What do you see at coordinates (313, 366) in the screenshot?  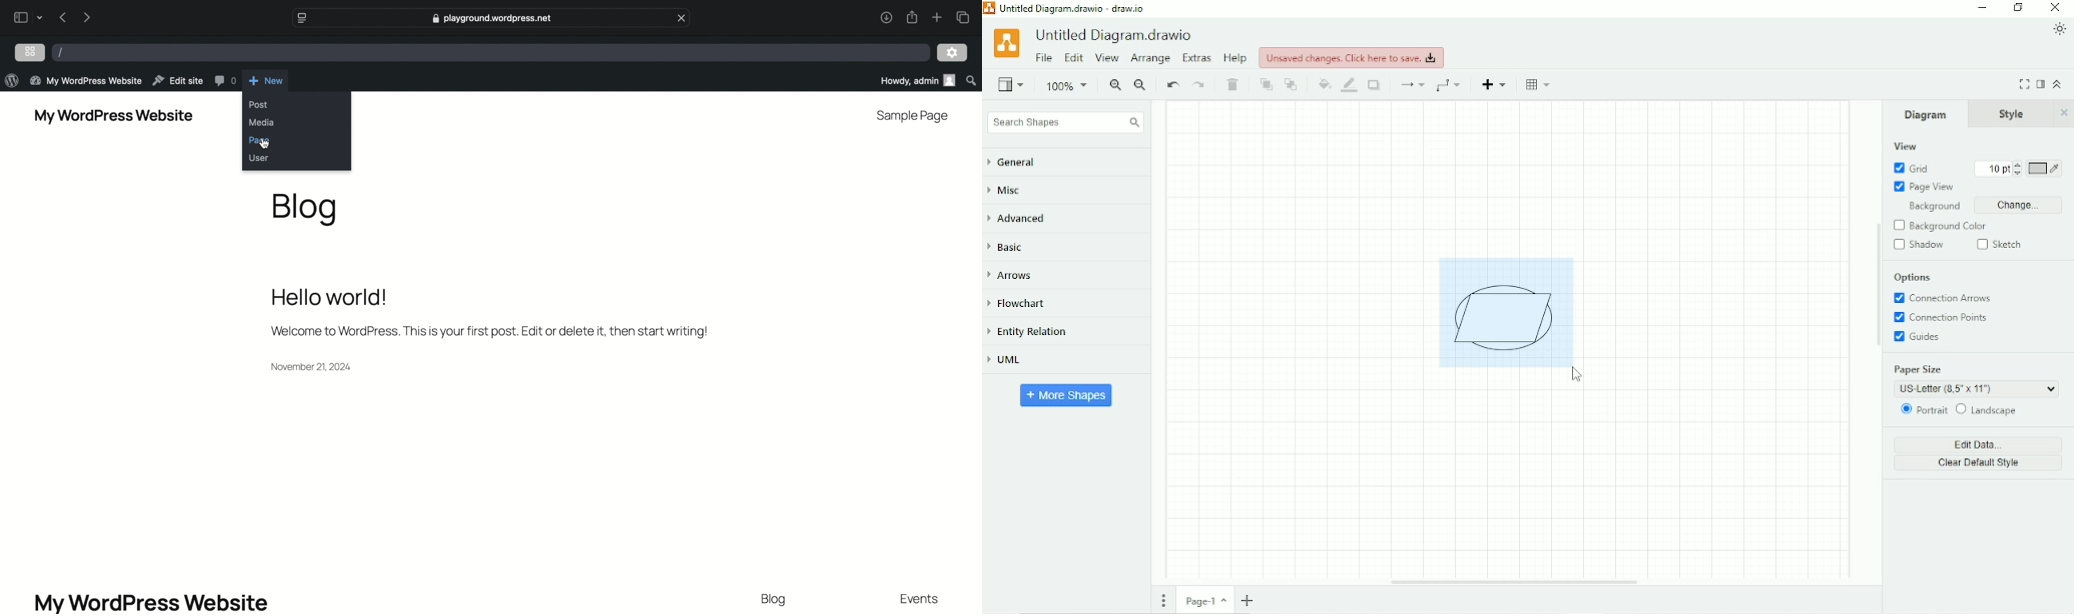 I see `date` at bounding box center [313, 366].